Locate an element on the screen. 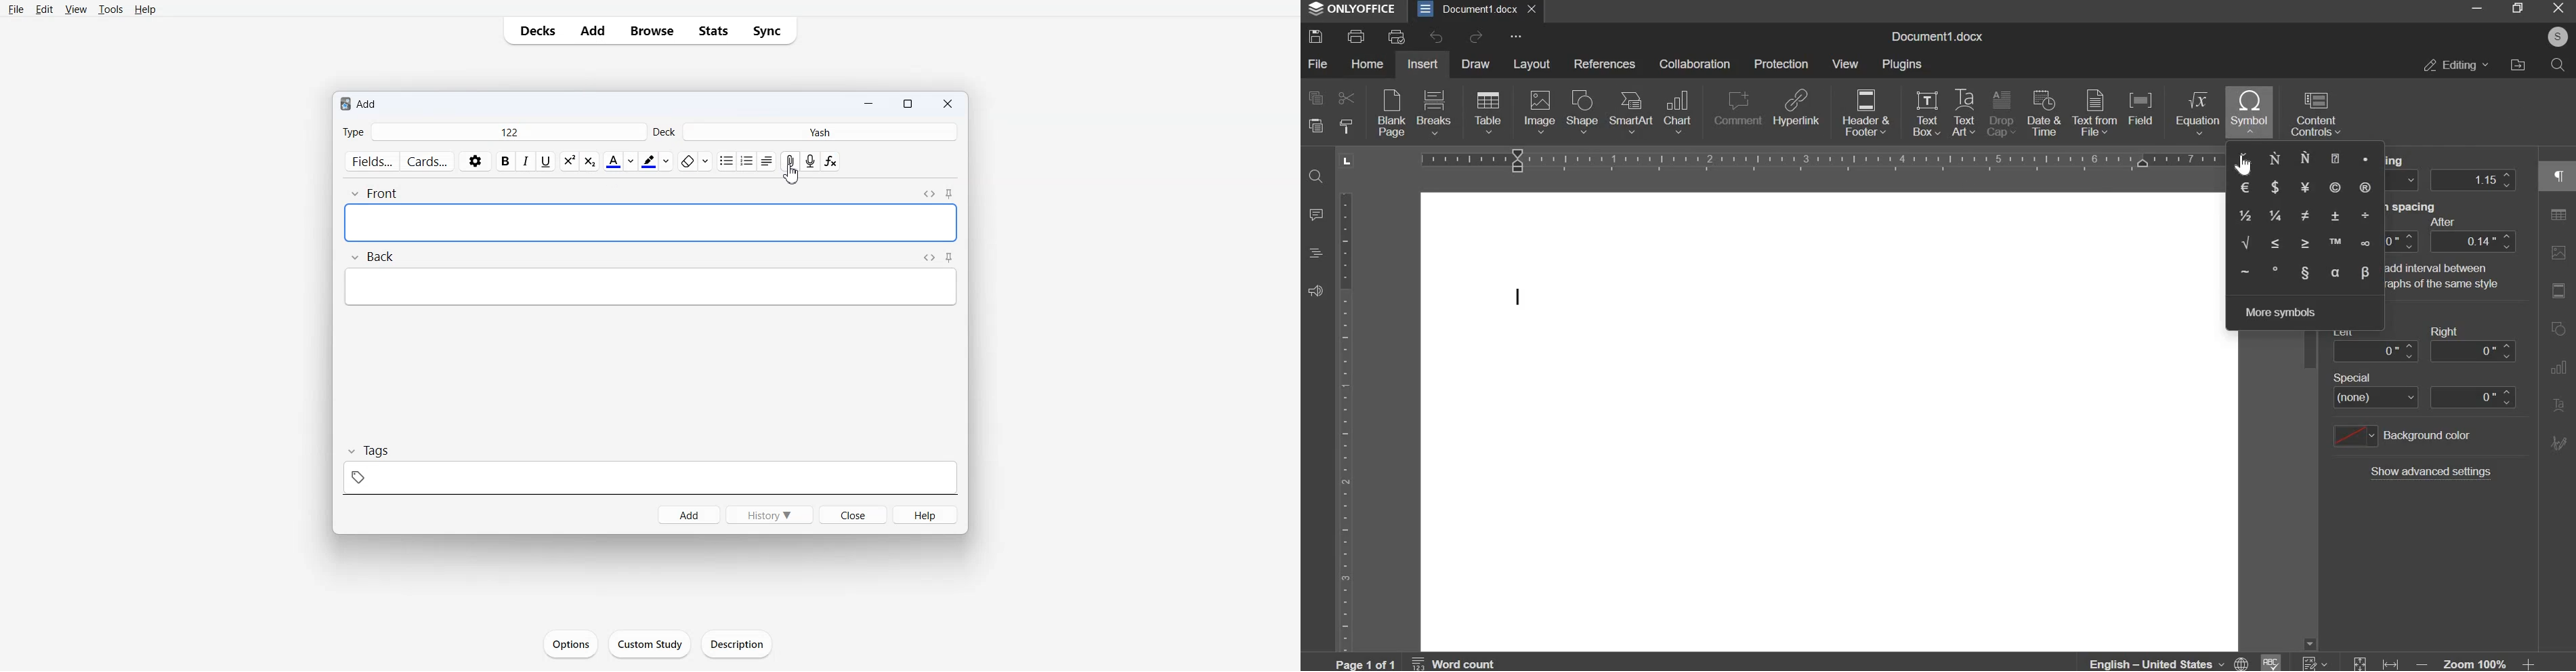  show additional settings is located at coordinates (2431, 472).